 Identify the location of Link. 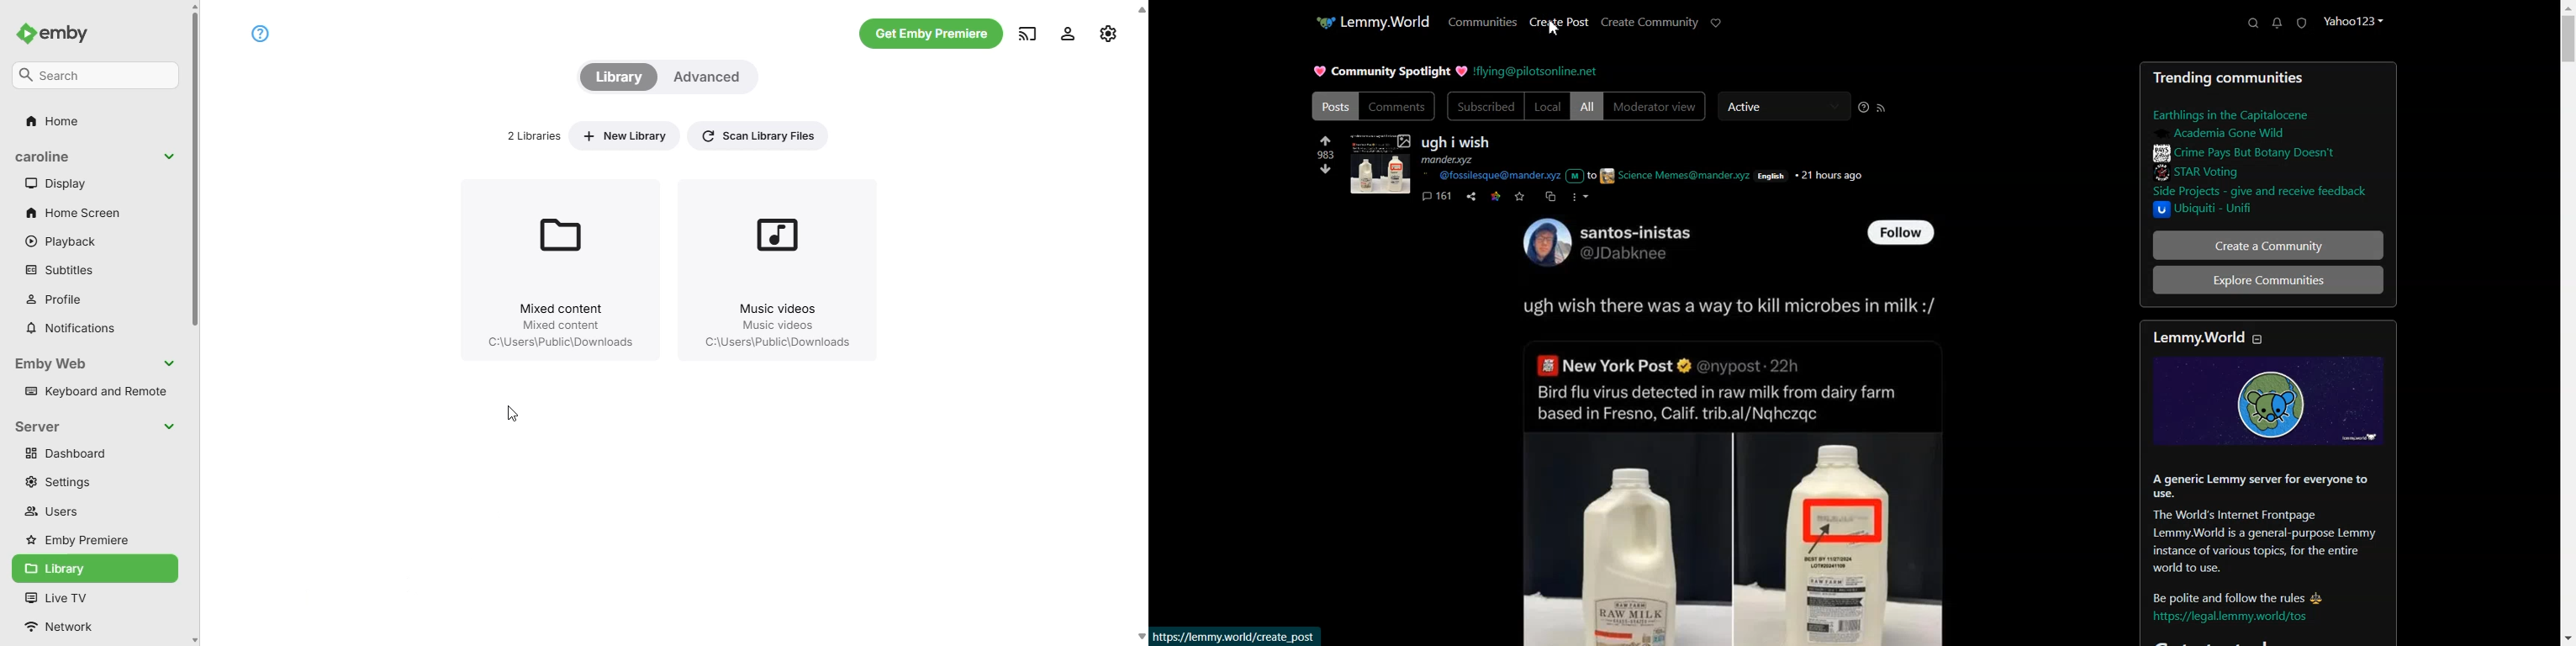
(1496, 196).